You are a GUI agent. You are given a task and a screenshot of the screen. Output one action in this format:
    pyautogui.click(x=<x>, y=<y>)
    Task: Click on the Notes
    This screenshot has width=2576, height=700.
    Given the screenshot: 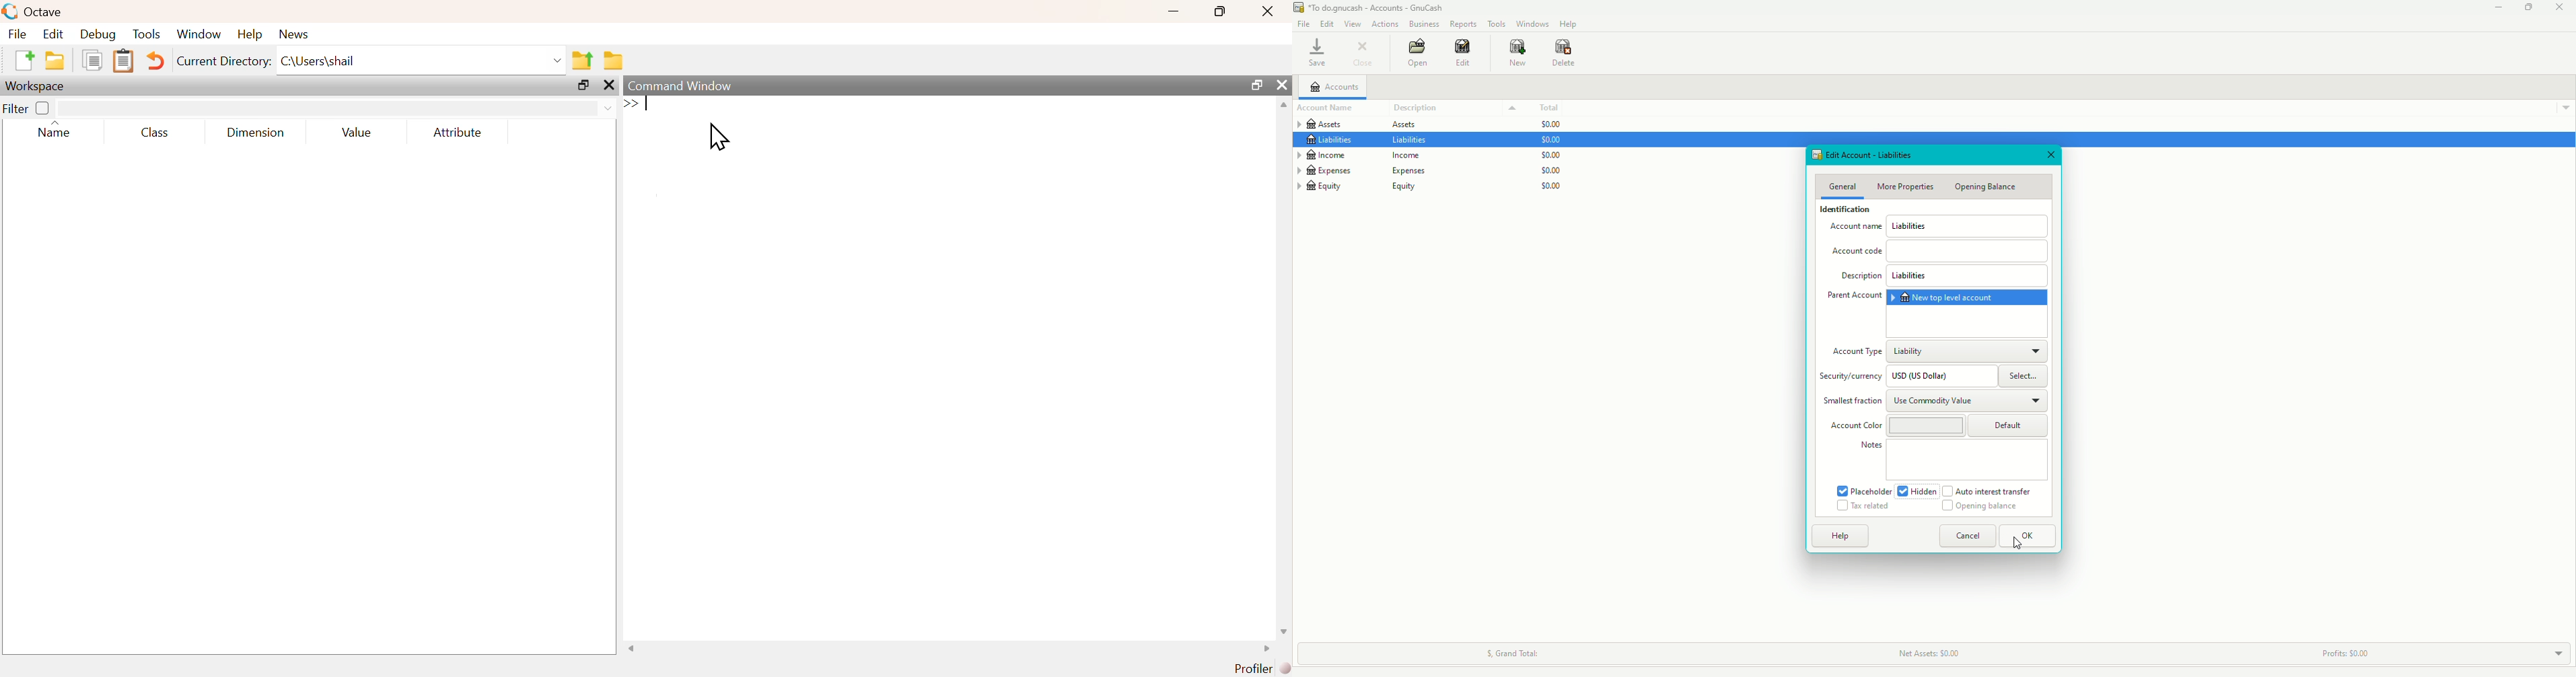 What is the action you would take?
    pyautogui.click(x=1871, y=446)
    